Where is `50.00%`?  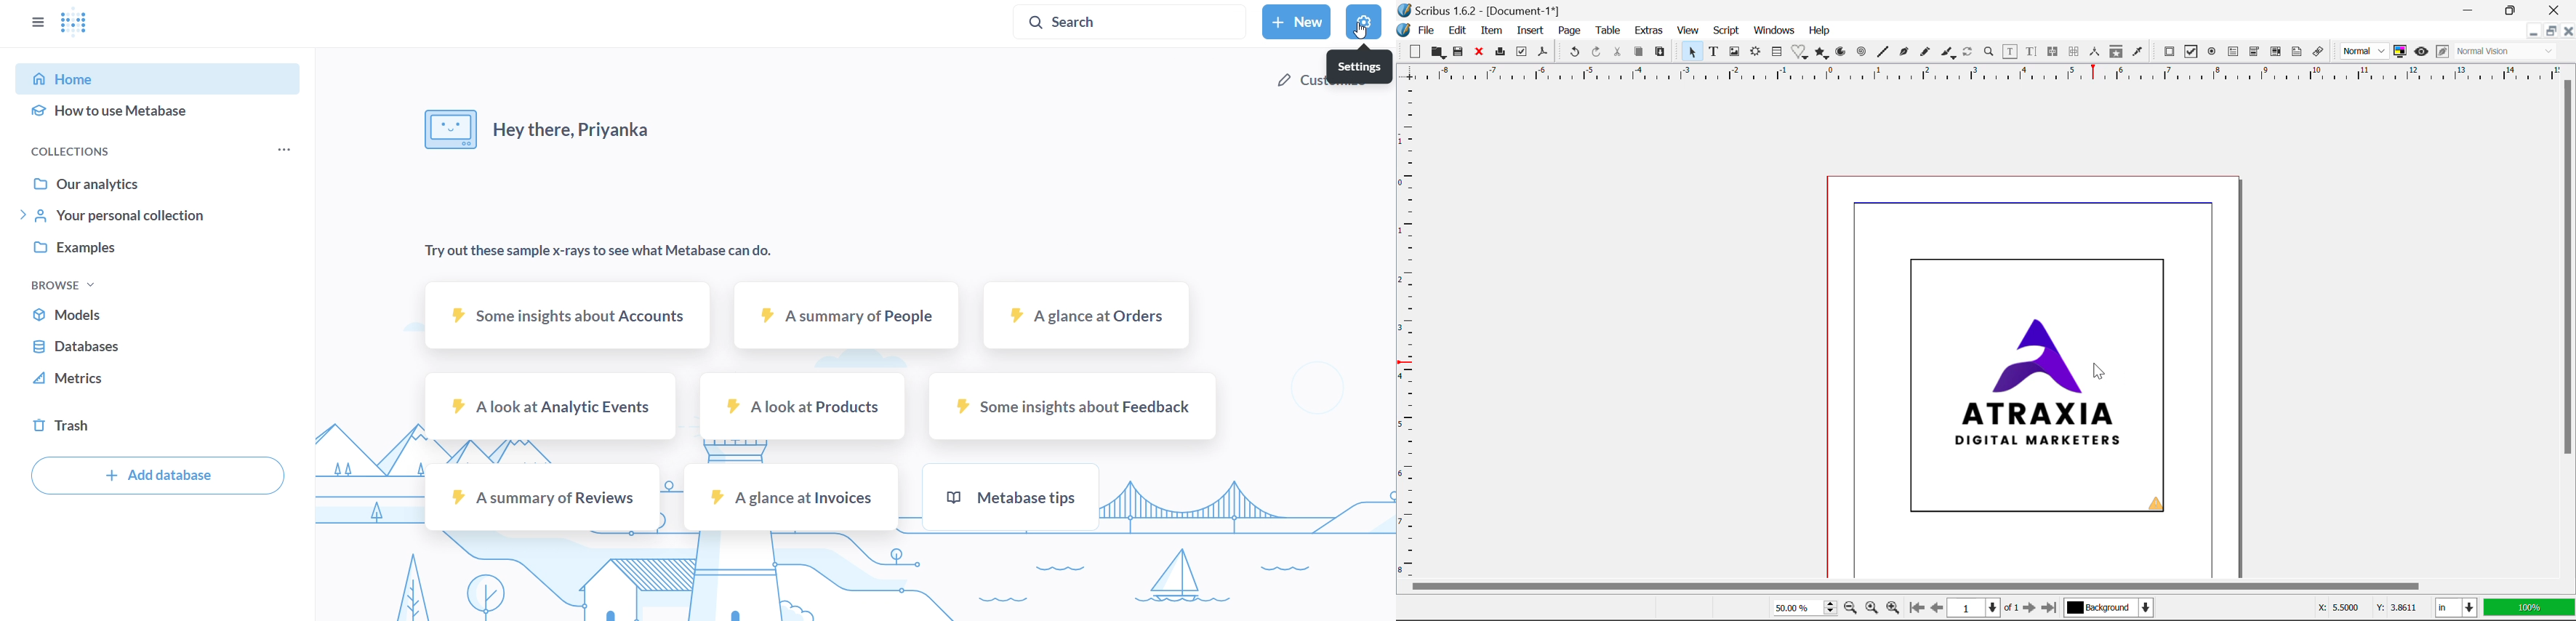
50.00% is located at coordinates (1802, 607).